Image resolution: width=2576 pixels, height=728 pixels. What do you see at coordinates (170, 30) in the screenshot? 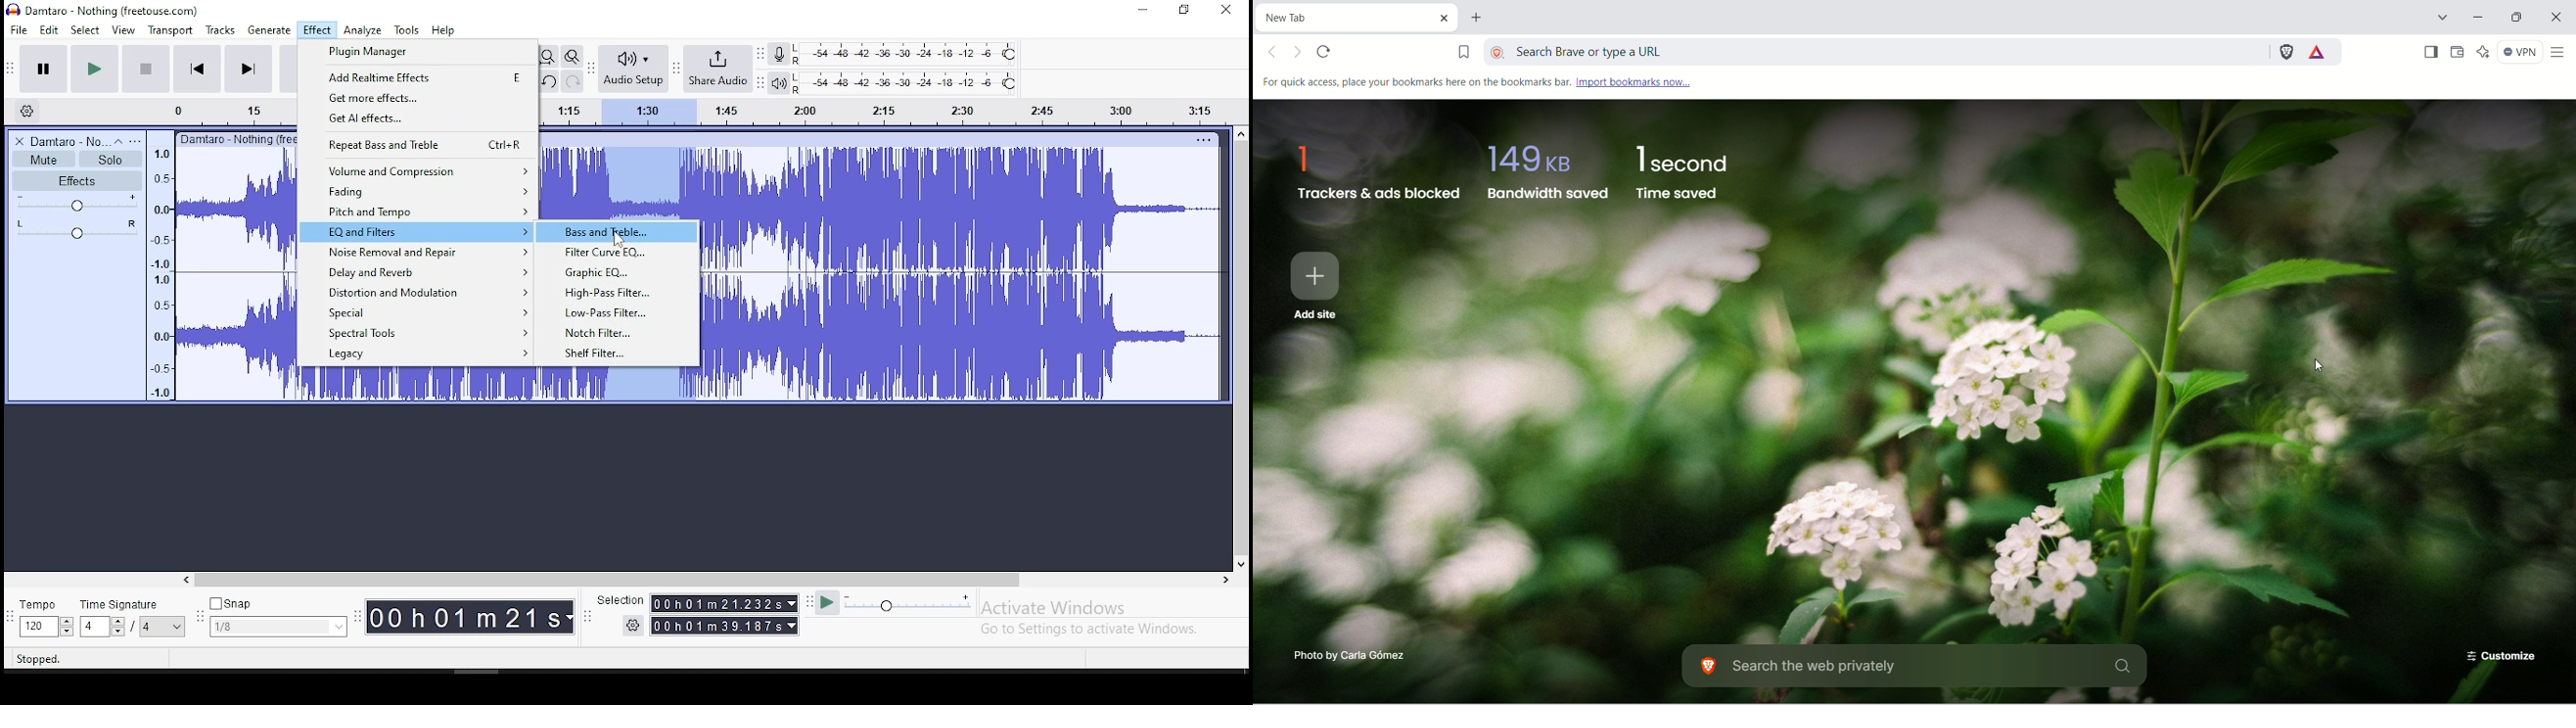
I see `transport` at bounding box center [170, 30].